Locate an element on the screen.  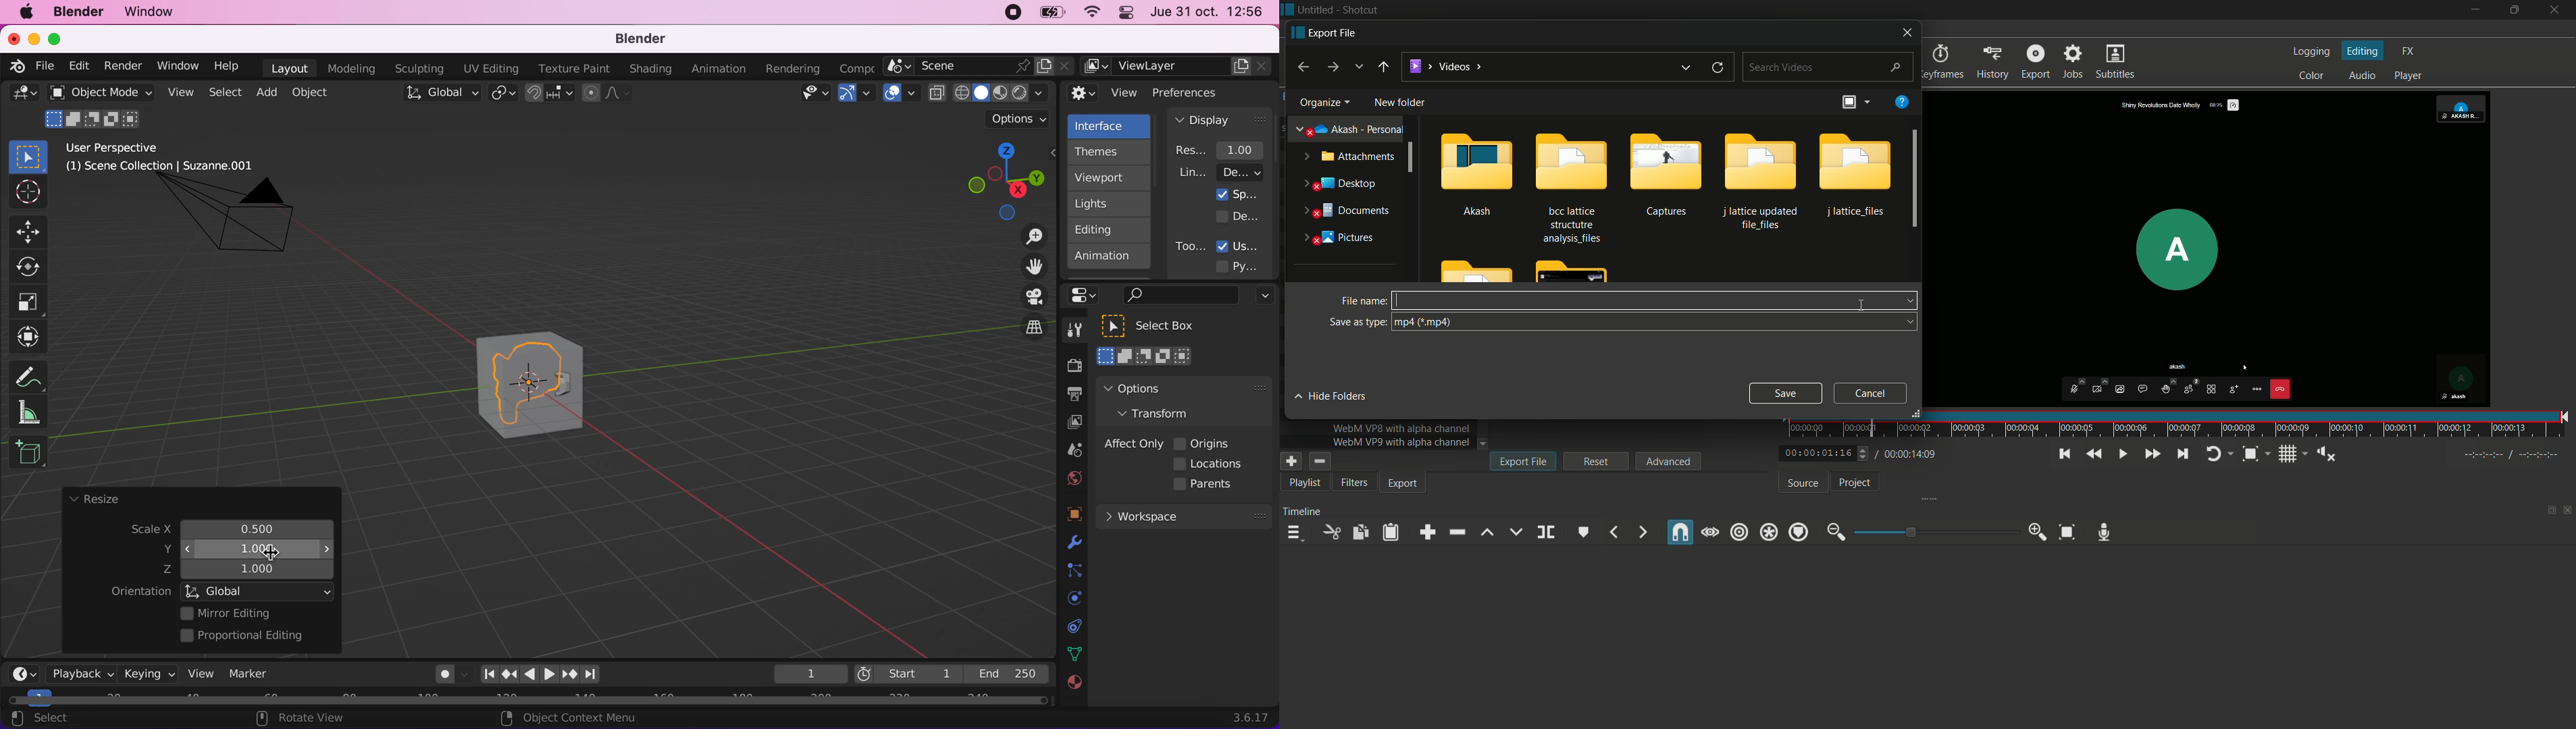
close is located at coordinates (13, 38).